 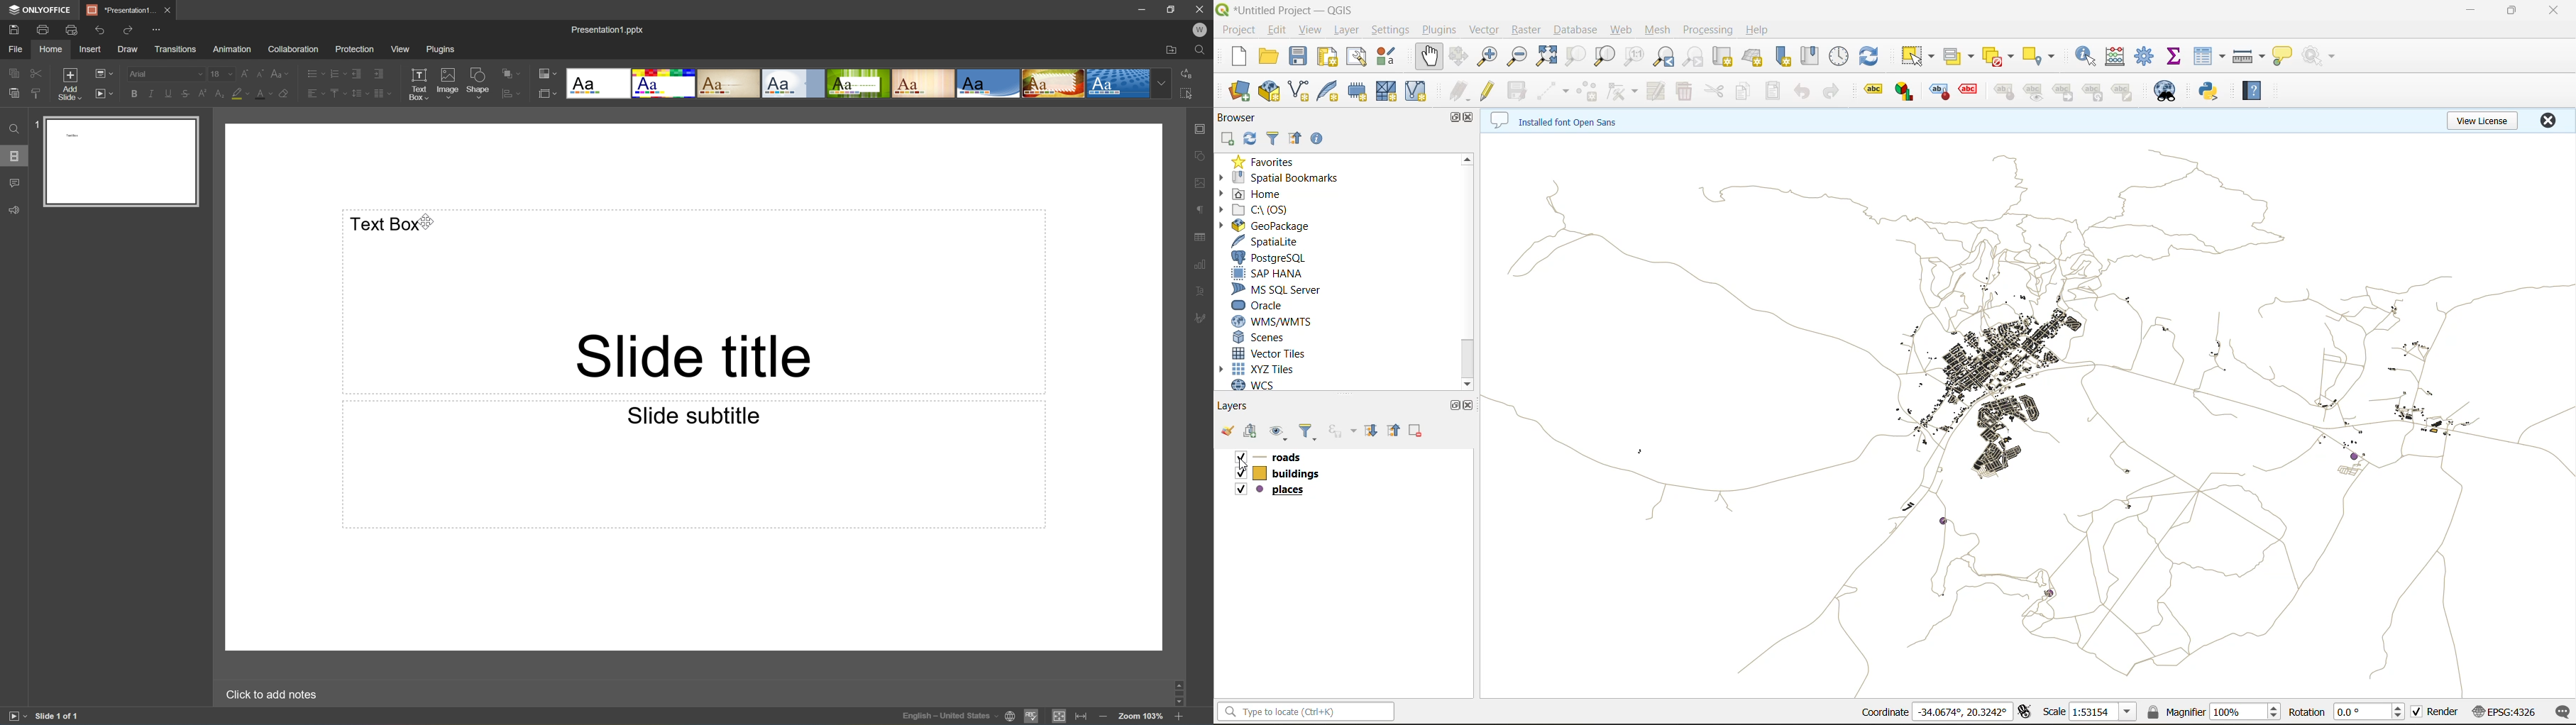 What do you see at coordinates (70, 84) in the screenshot?
I see `Add slide` at bounding box center [70, 84].